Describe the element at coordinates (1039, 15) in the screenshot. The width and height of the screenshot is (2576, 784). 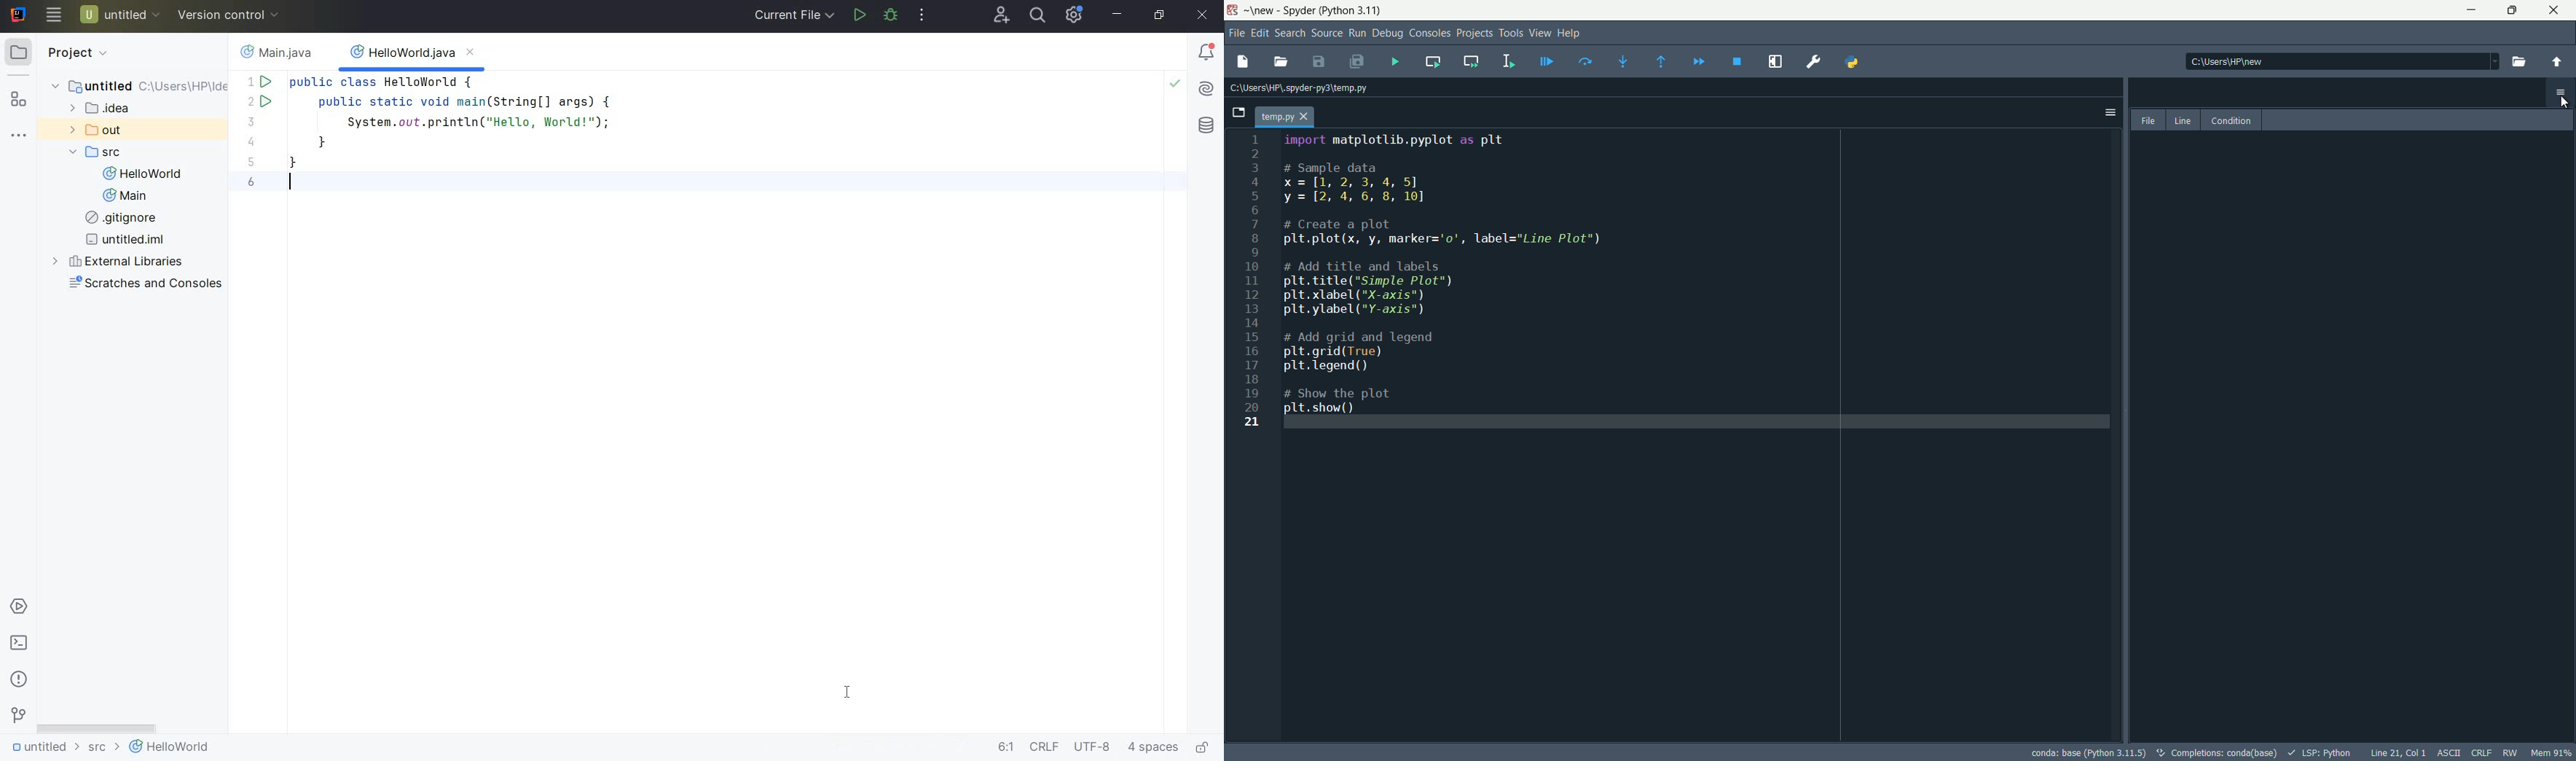
I see `SEARCH` at that location.